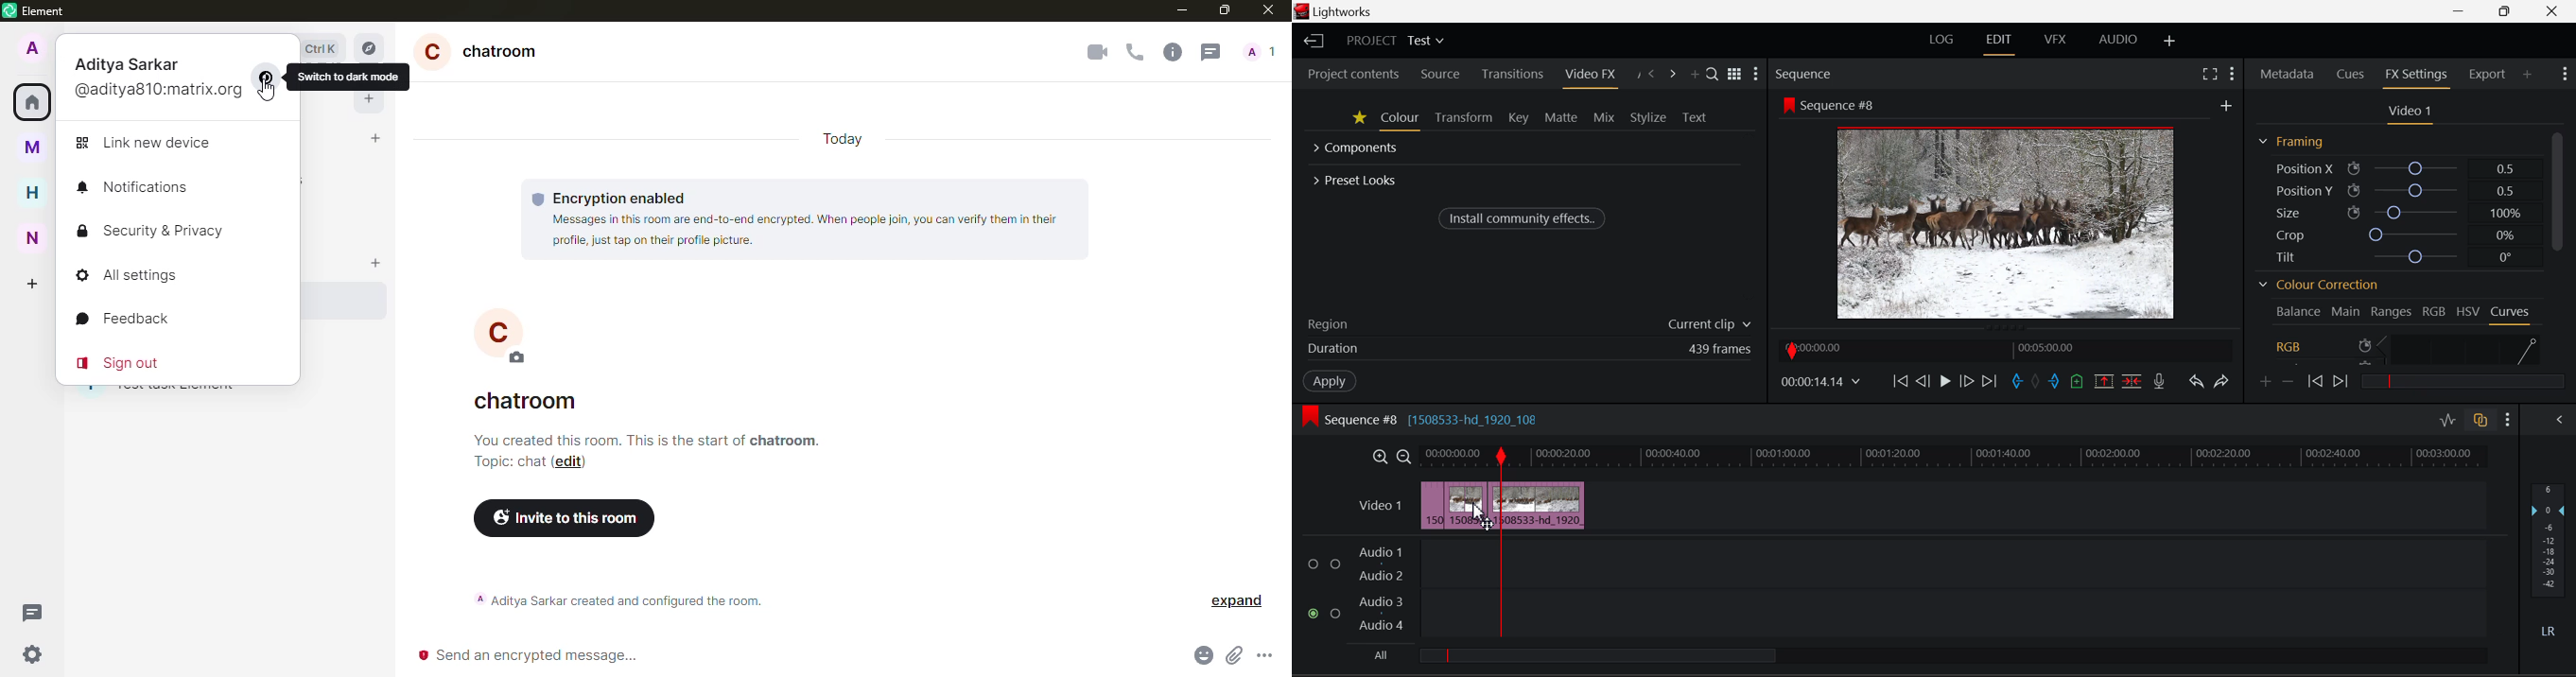  What do you see at coordinates (2480, 423) in the screenshot?
I see `Toggle audio track sync` at bounding box center [2480, 423].